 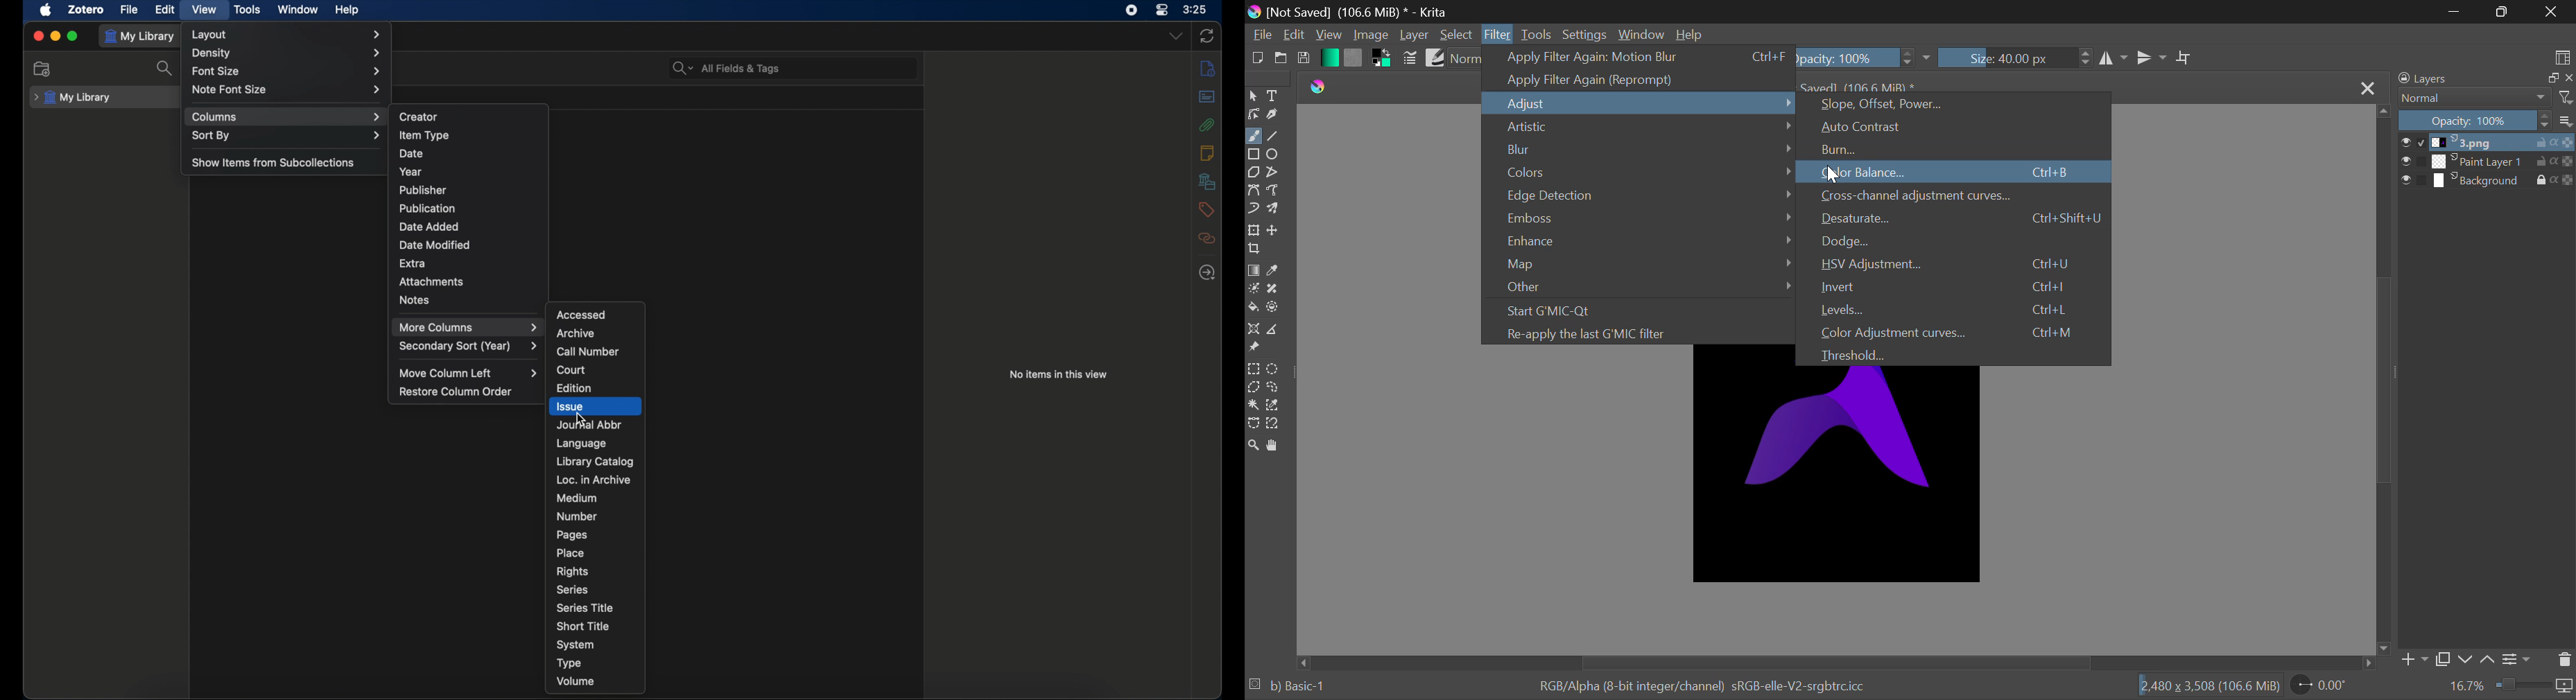 I want to click on accessed, so click(x=581, y=314).